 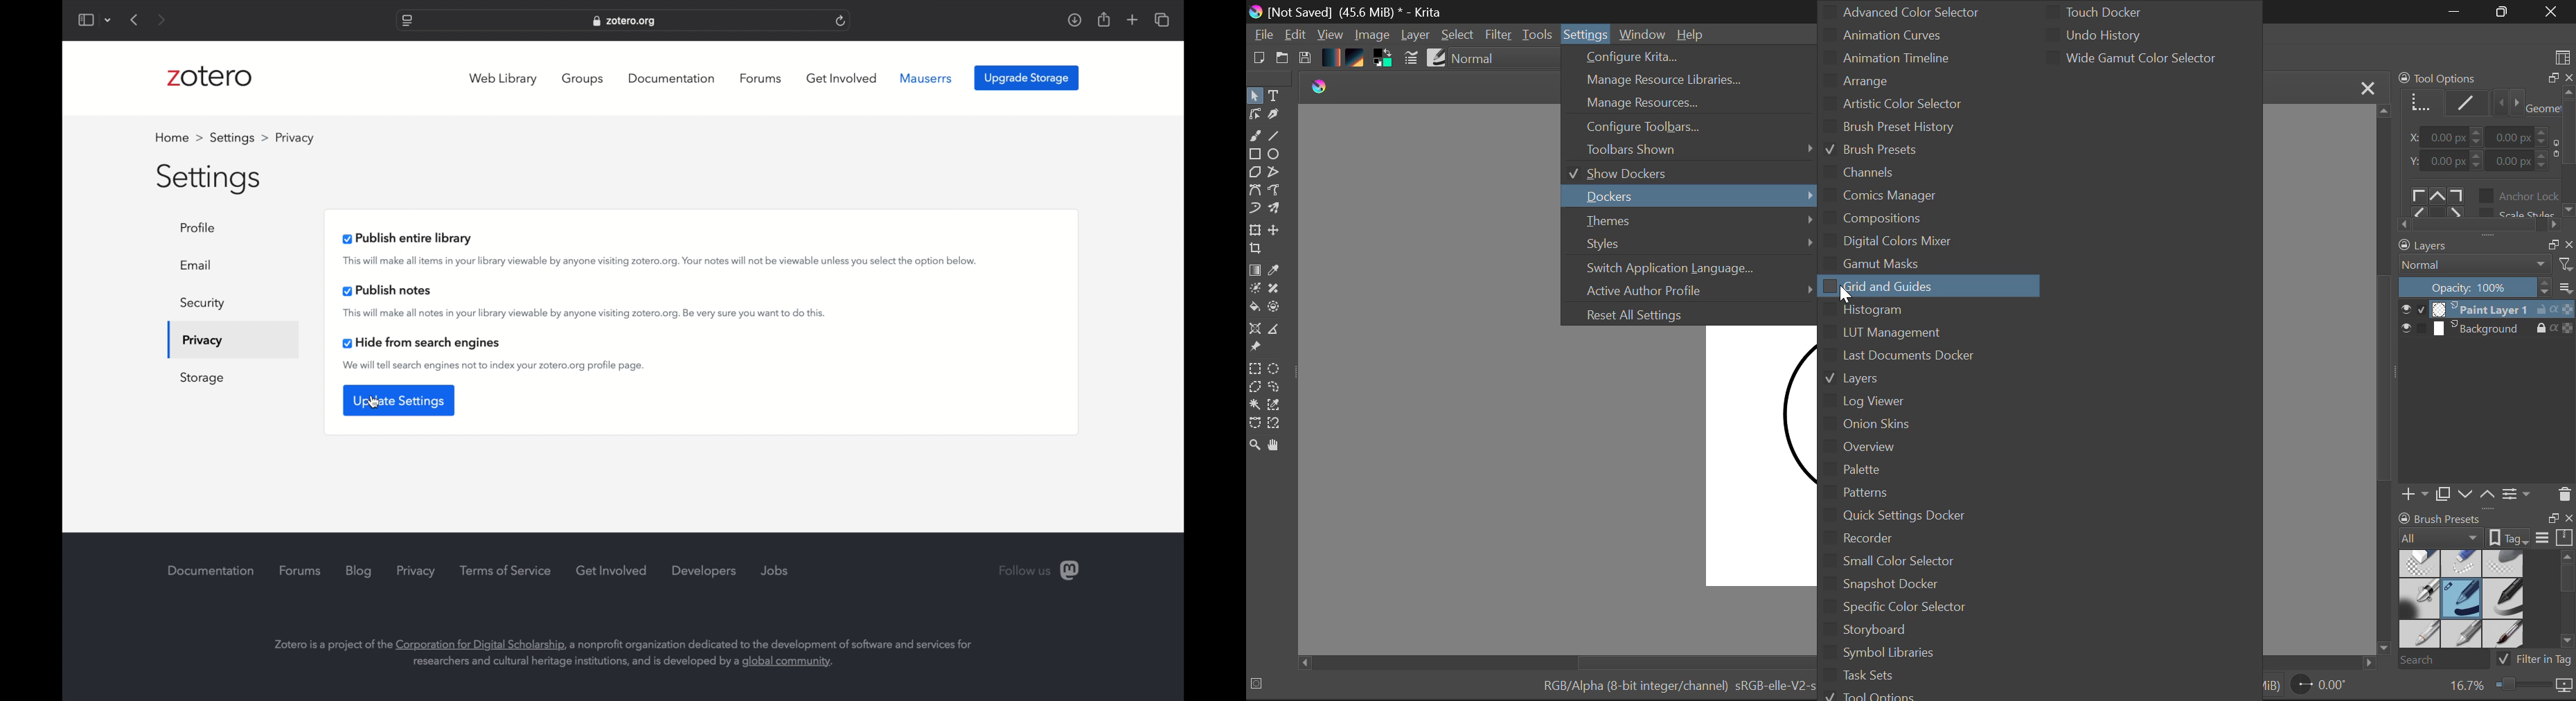 I want to click on Zoom, so click(x=2510, y=686).